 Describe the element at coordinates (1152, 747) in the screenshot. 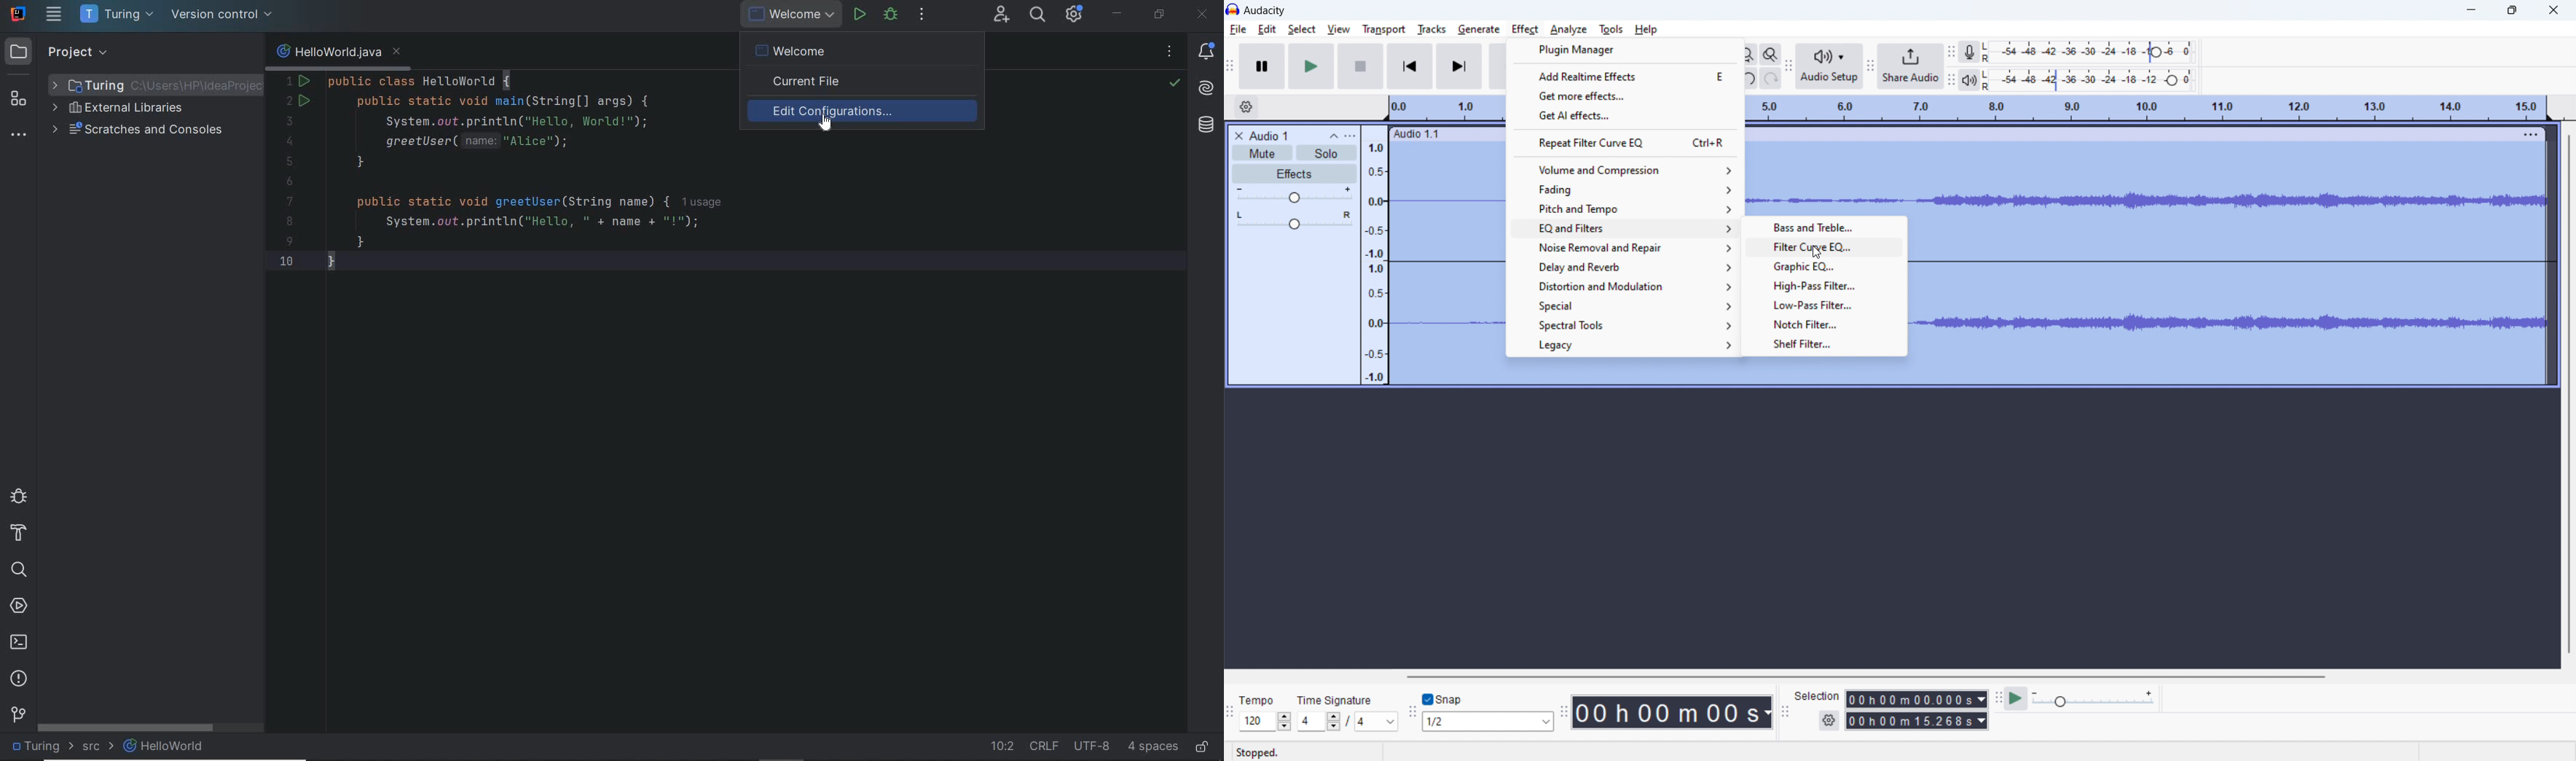

I see `indent` at that location.